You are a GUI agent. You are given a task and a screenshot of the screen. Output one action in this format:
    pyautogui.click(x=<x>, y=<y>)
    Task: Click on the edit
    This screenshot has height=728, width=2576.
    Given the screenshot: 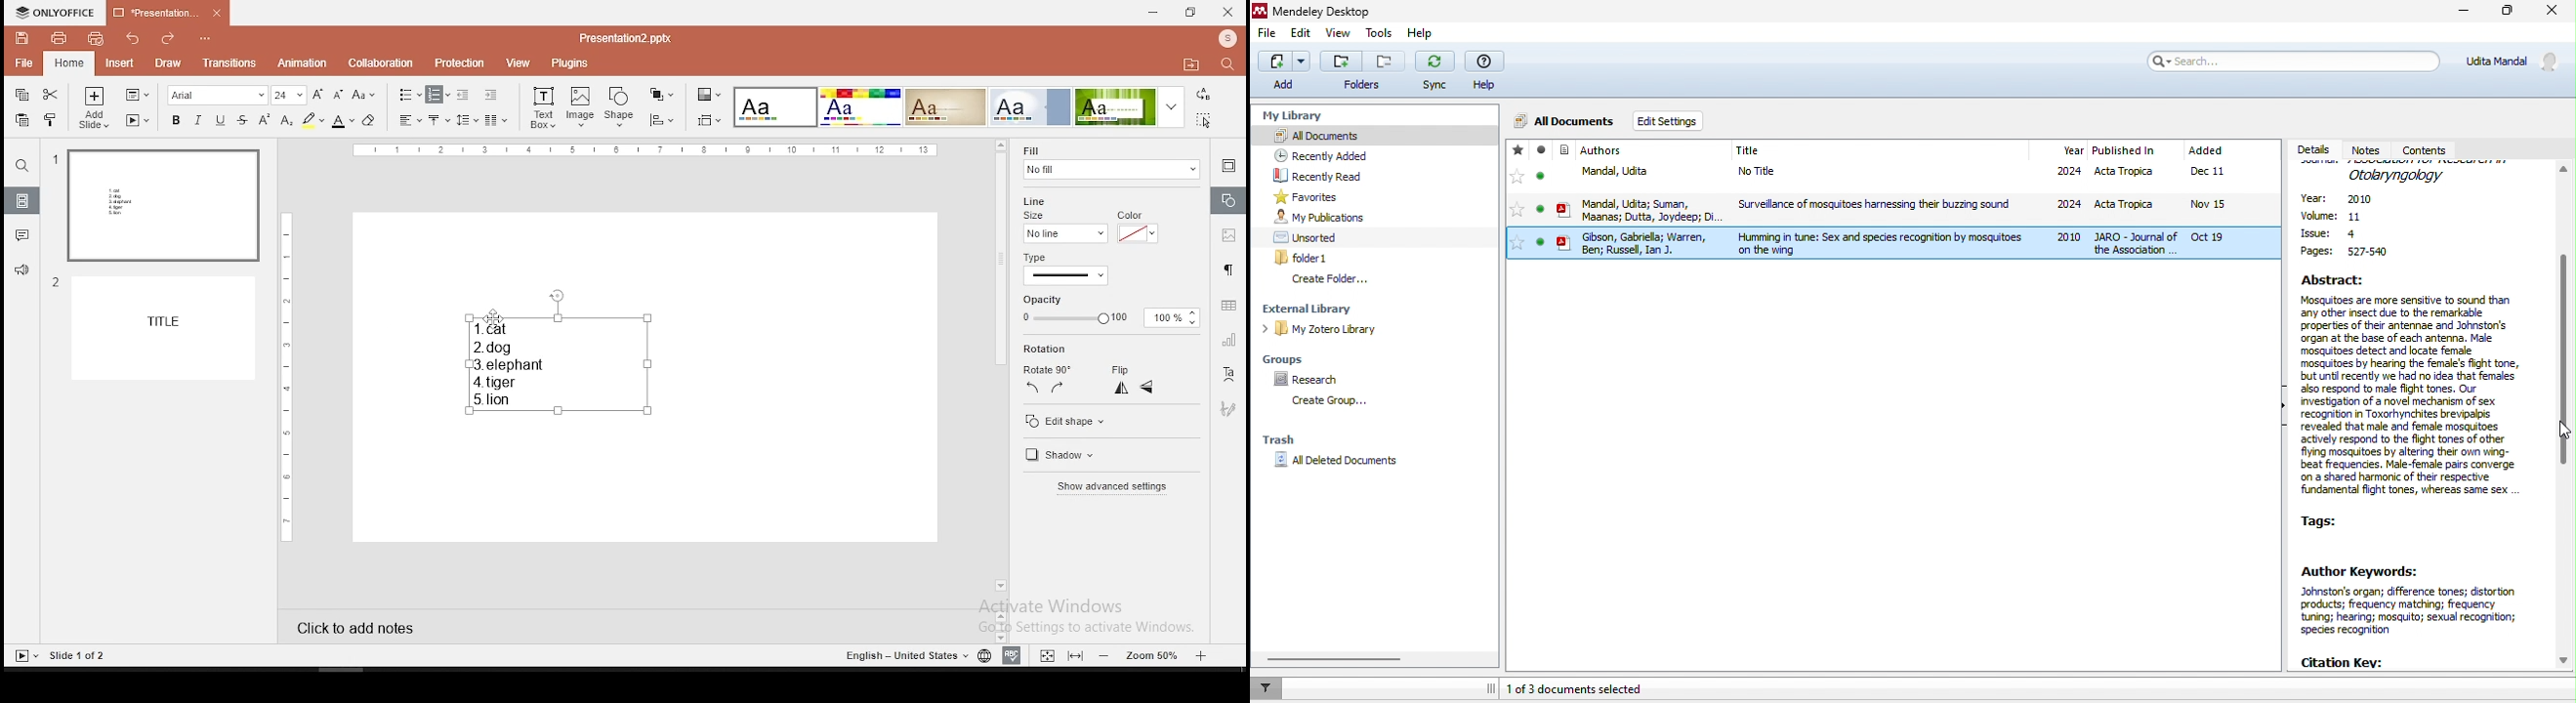 What is the action you would take?
    pyautogui.click(x=1301, y=36)
    